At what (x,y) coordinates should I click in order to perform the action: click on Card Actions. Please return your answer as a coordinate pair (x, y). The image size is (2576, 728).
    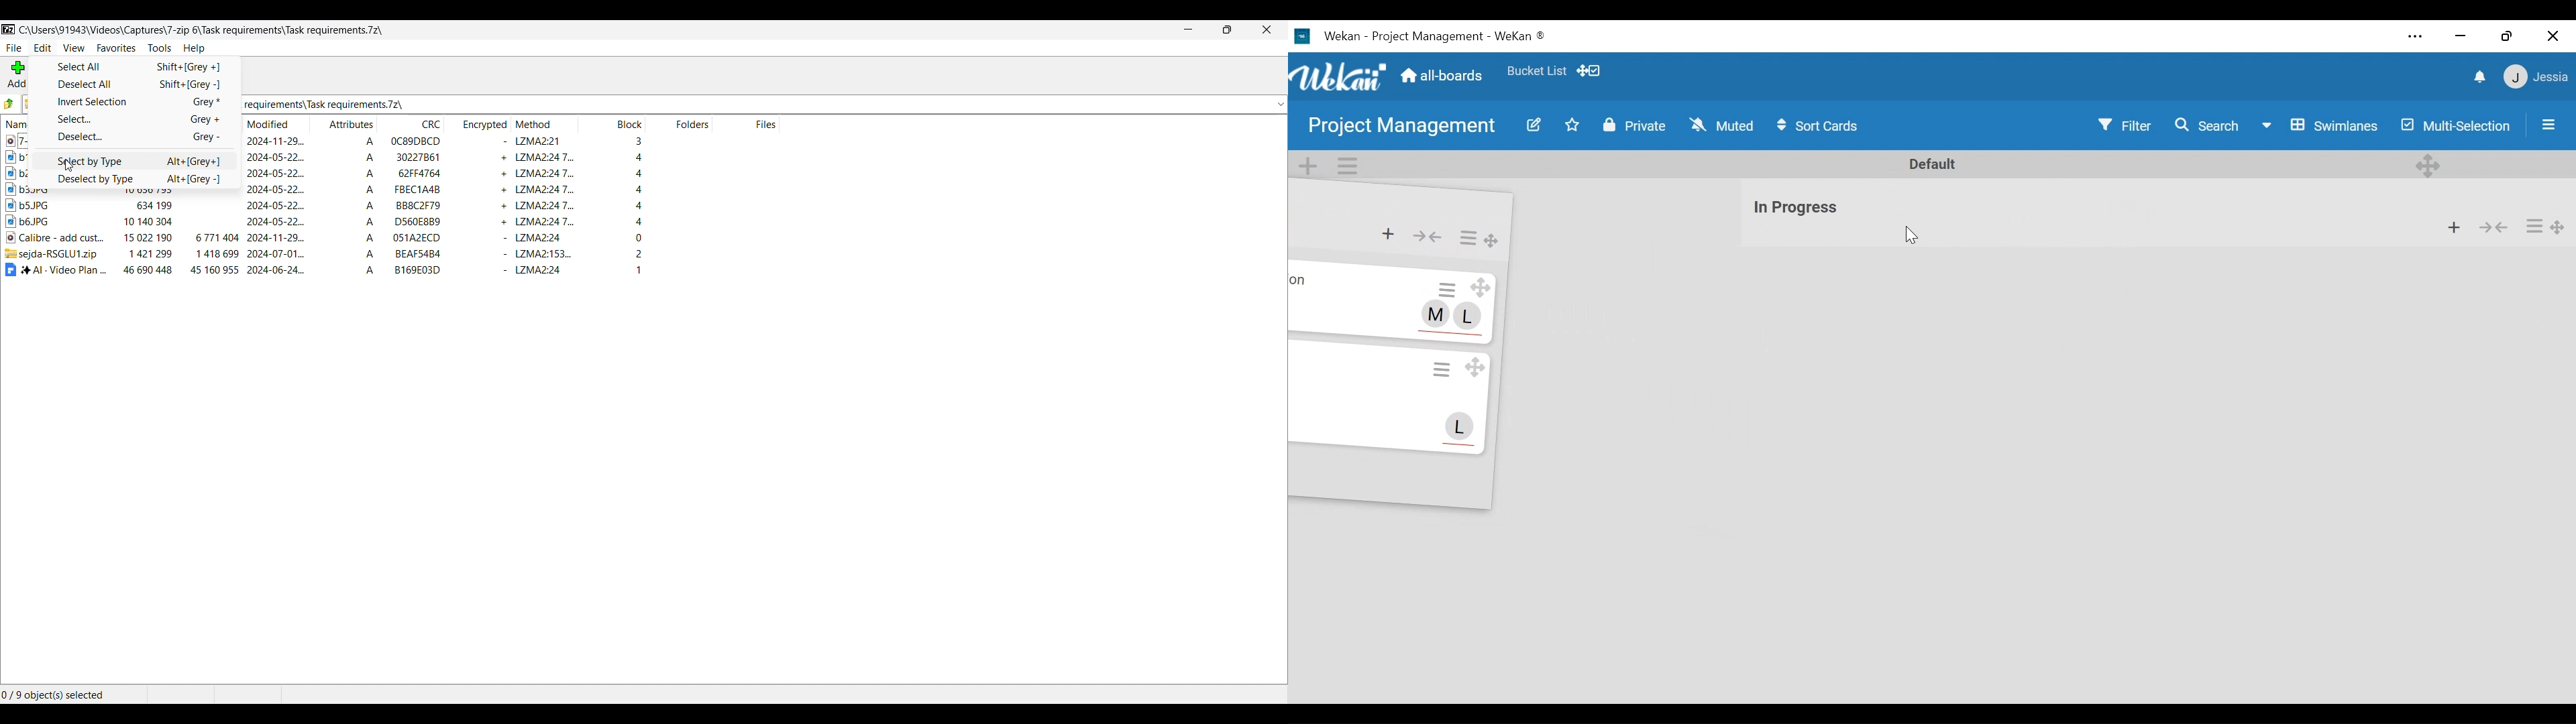
    Looking at the image, I should click on (1446, 289).